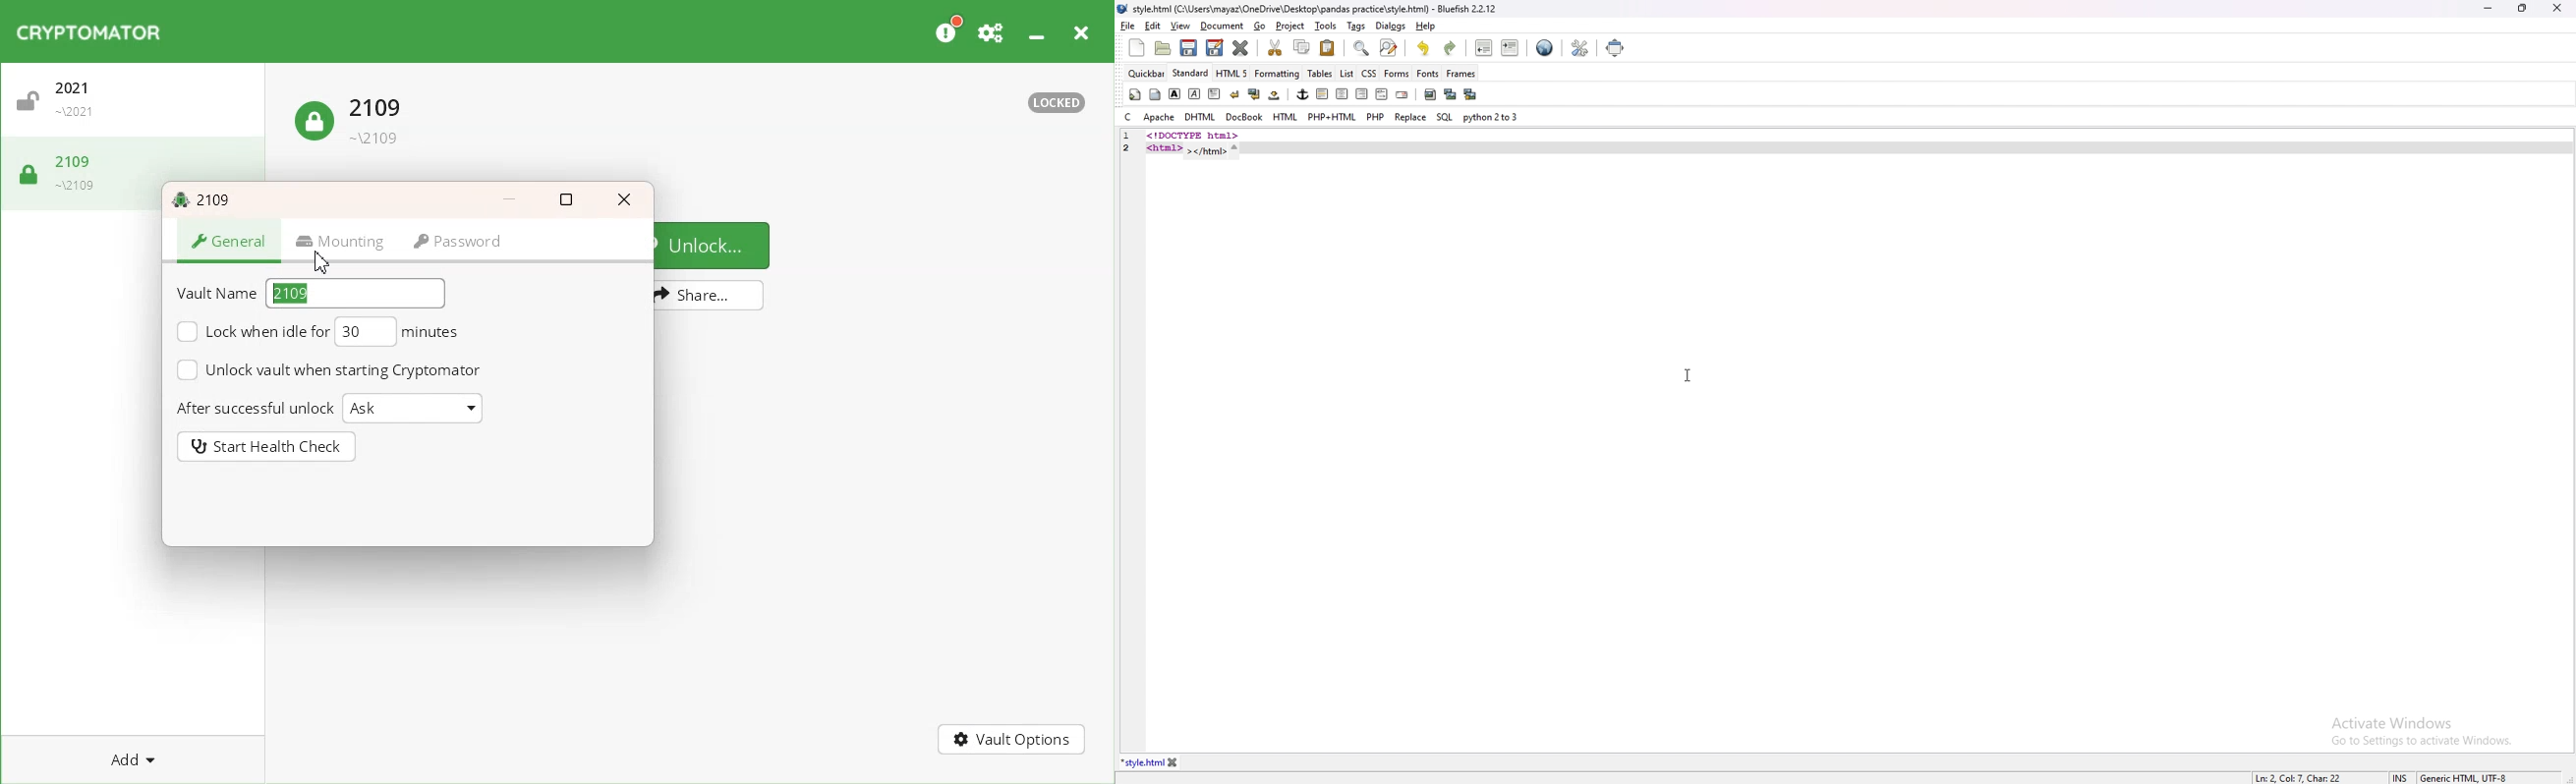  I want to click on insert image, so click(1430, 94).